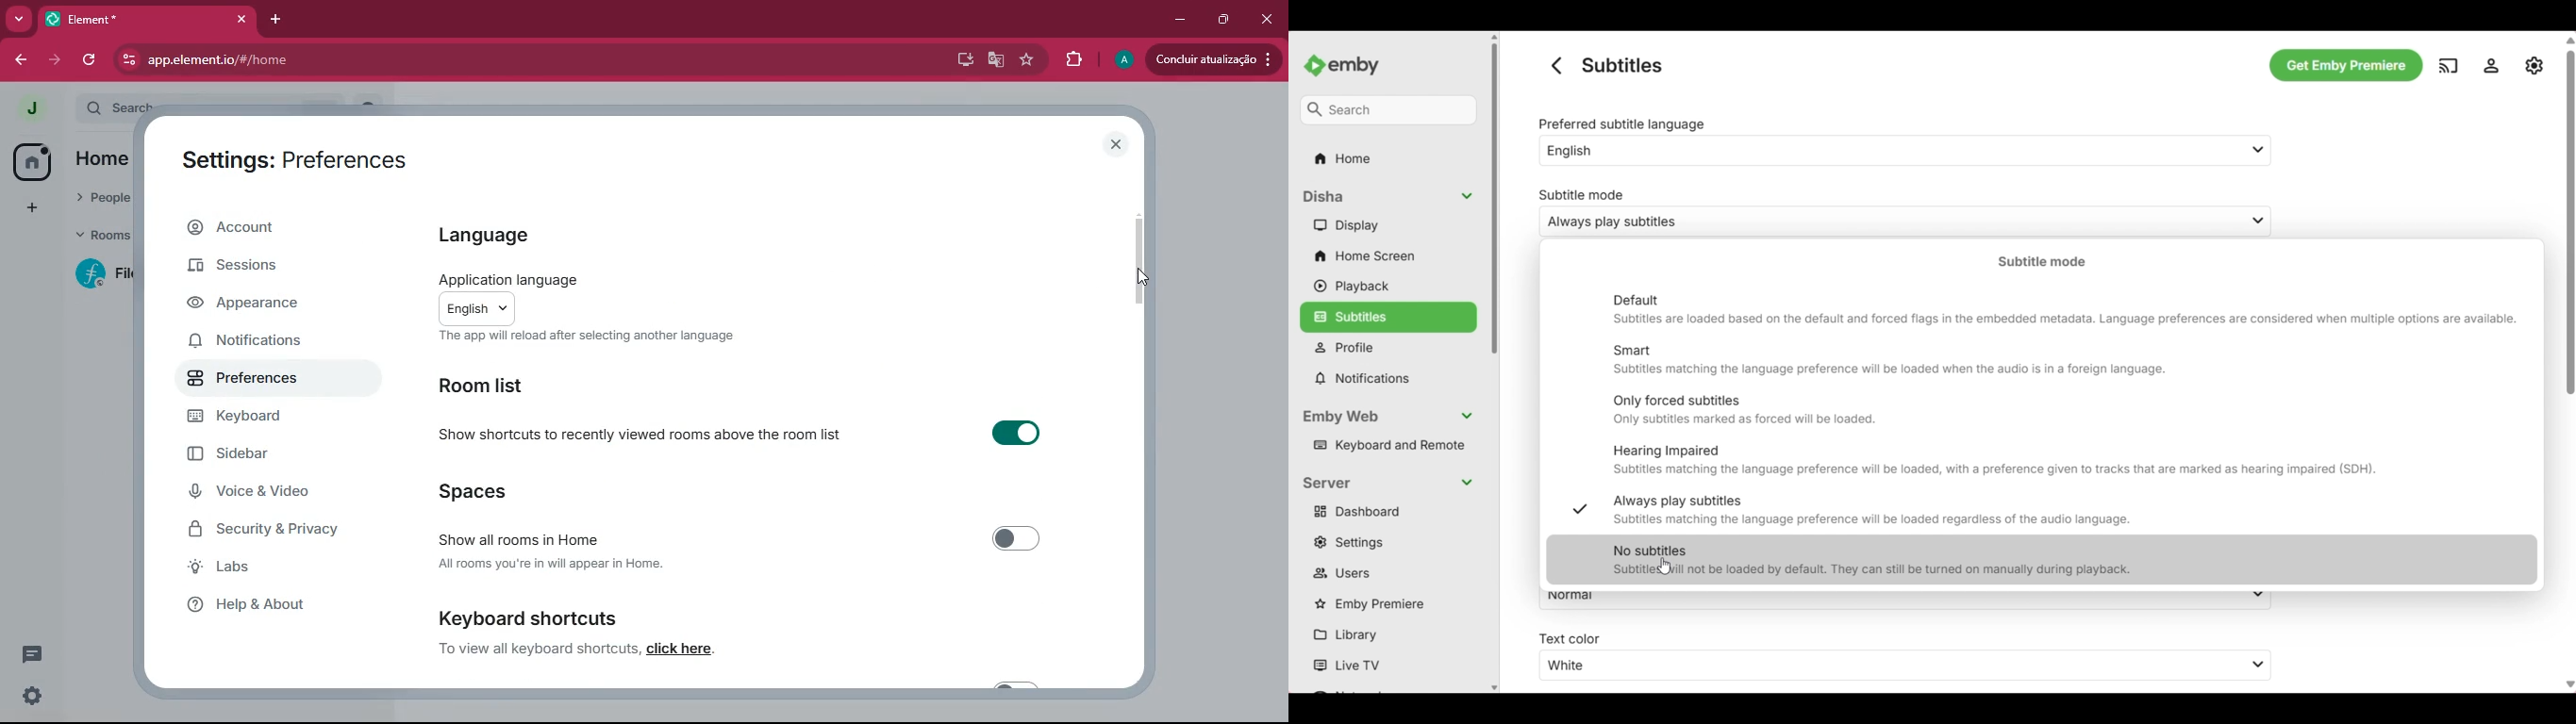 This screenshot has width=2576, height=728. Describe the element at coordinates (245, 18) in the screenshot. I see `close tab` at that location.